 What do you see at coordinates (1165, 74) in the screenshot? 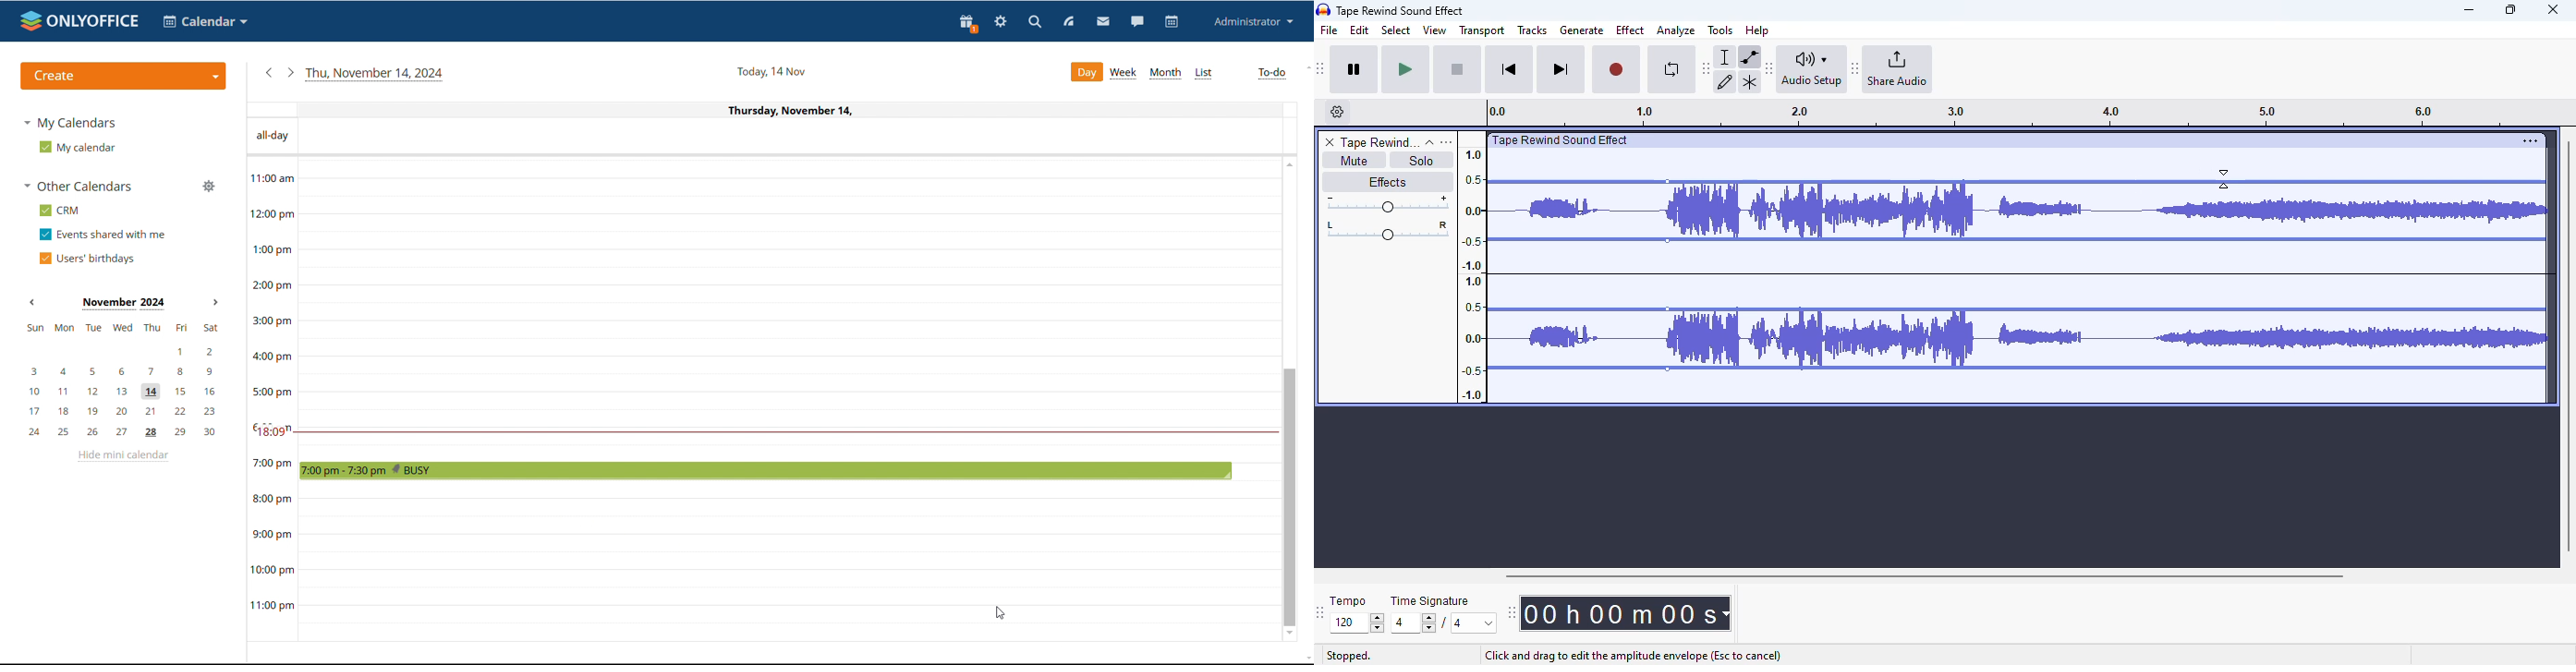
I see `month view` at bounding box center [1165, 74].